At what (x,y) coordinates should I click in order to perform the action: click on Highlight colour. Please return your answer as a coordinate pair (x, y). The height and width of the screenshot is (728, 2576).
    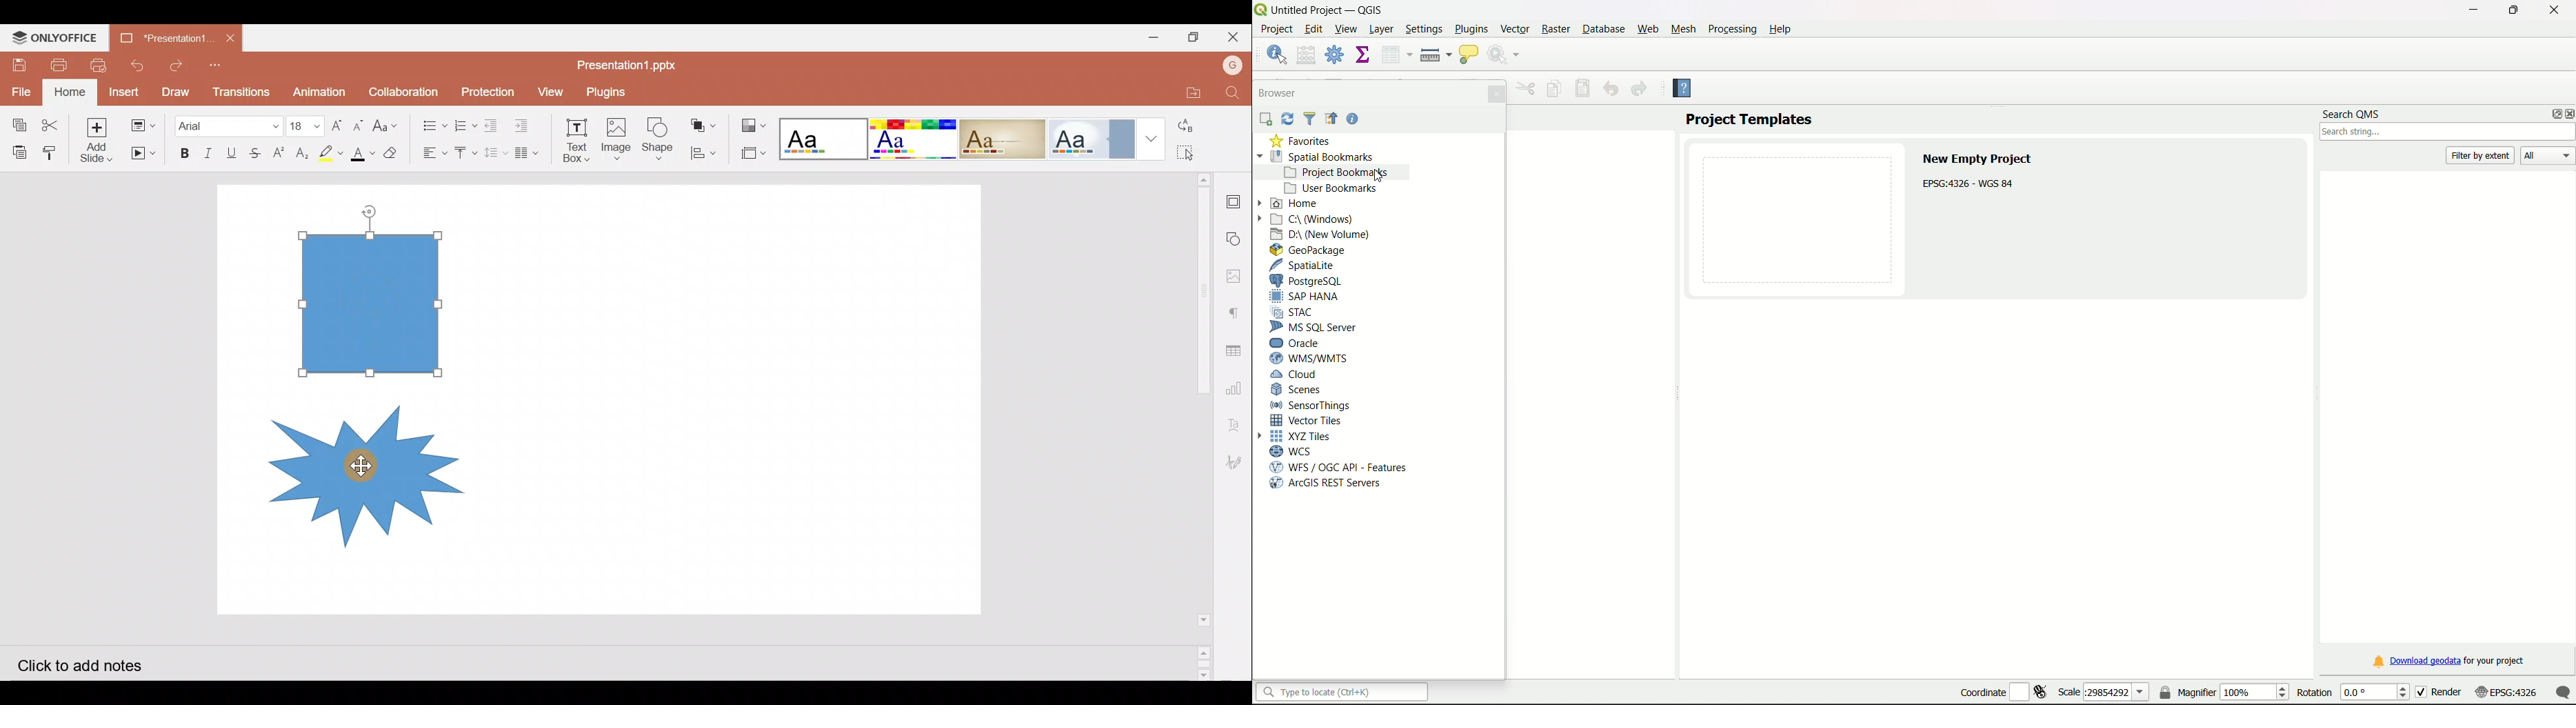
    Looking at the image, I should click on (333, 151).